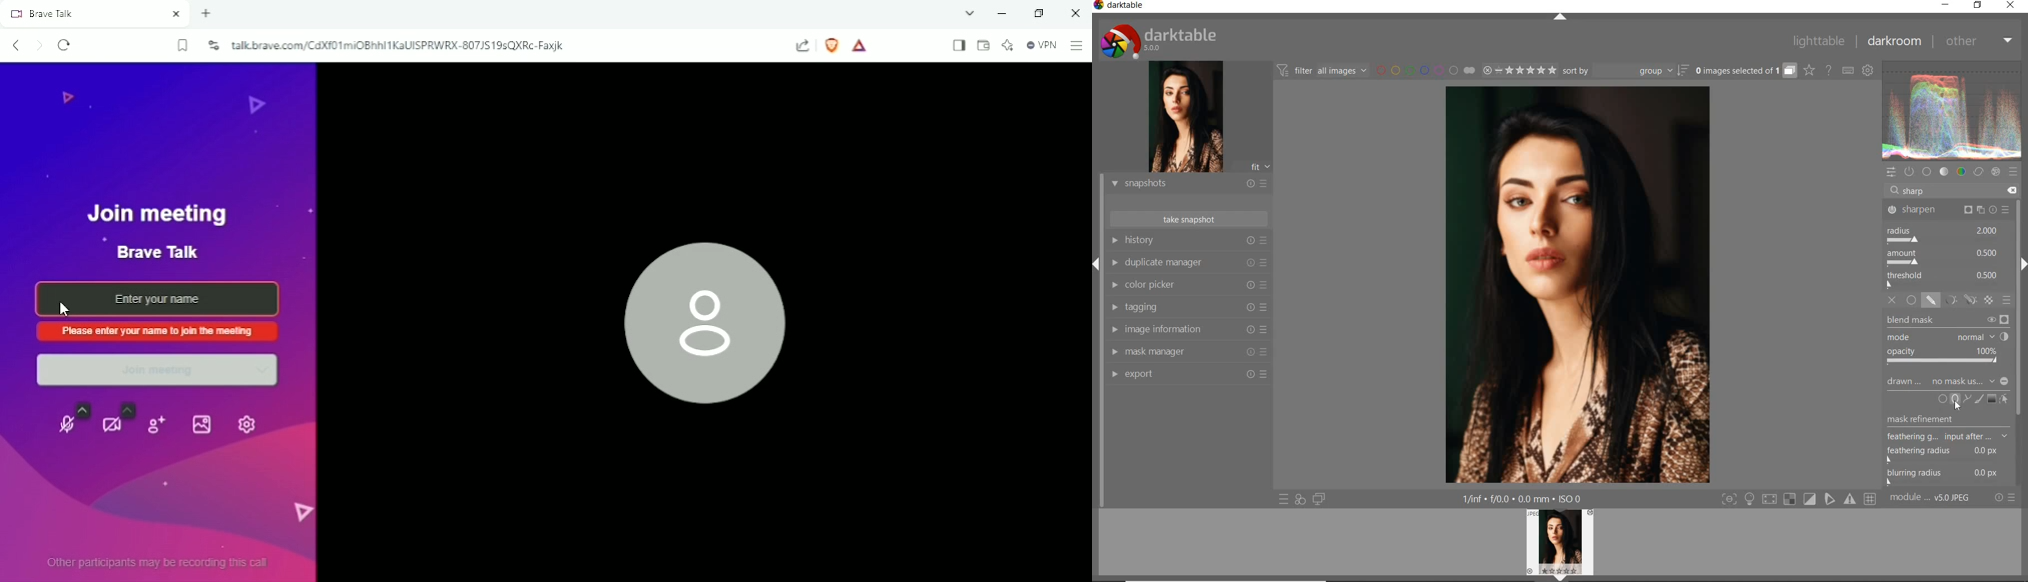  I want to click on lighttable, so click(1819, 42).